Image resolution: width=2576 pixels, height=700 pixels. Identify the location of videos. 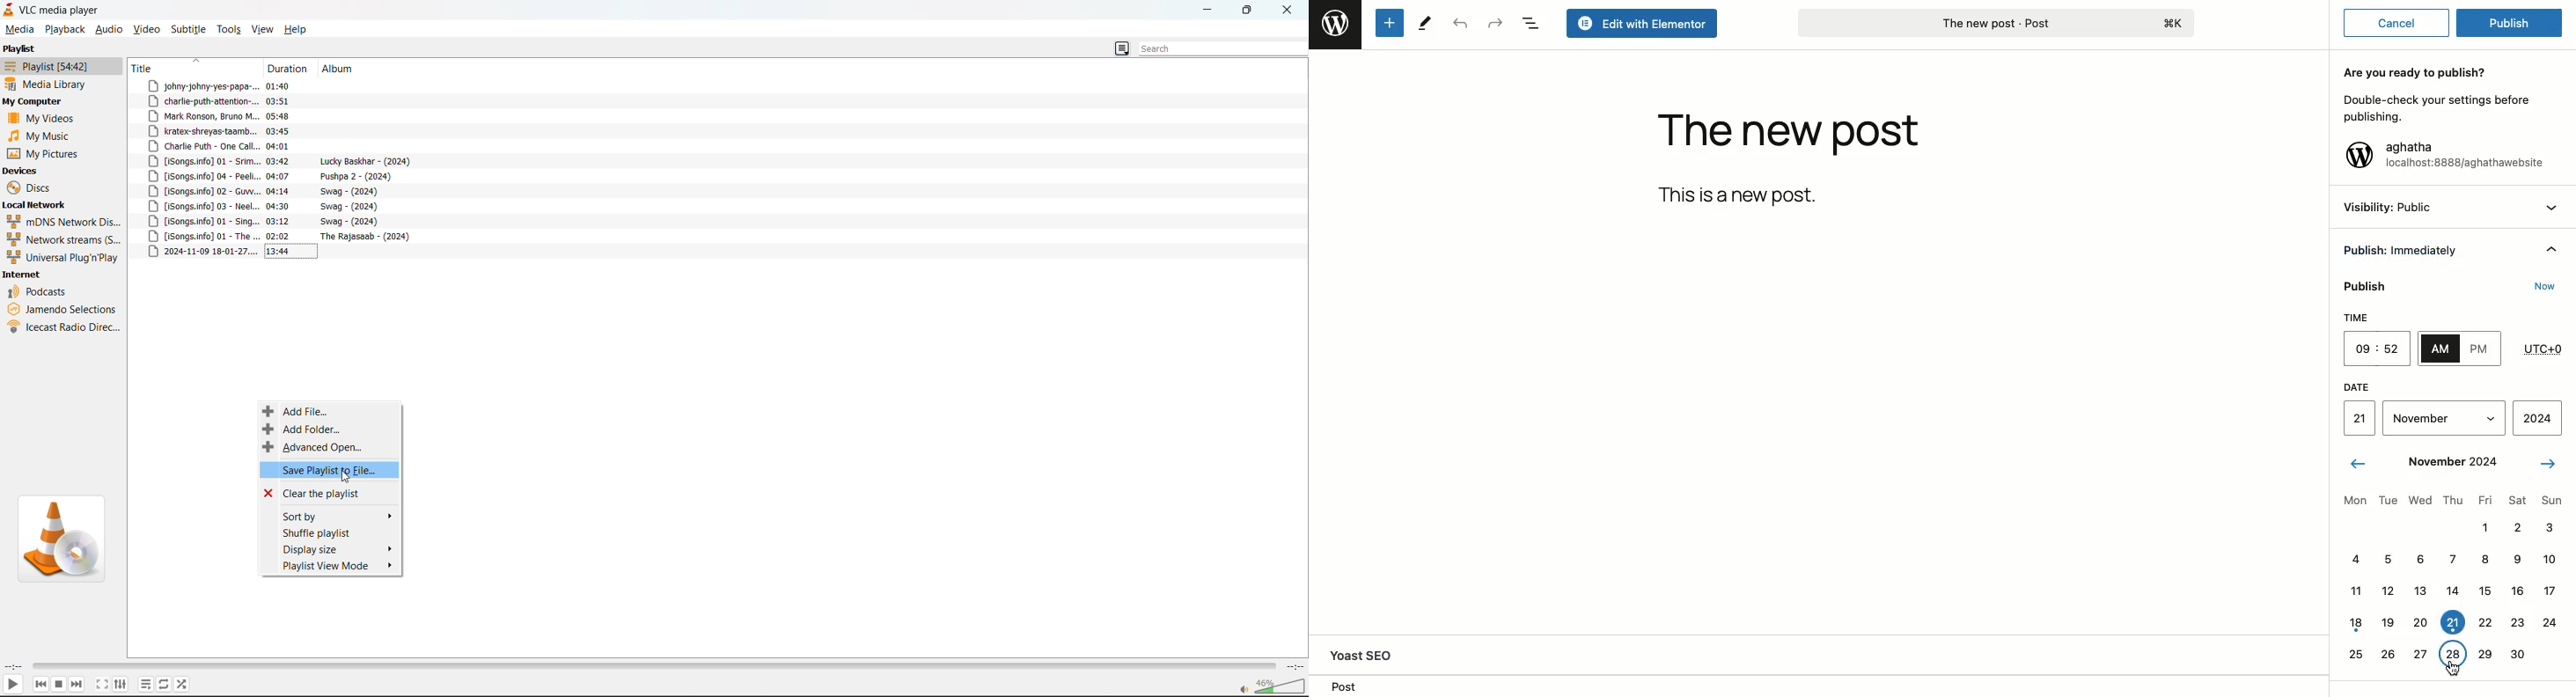
(40, 121).